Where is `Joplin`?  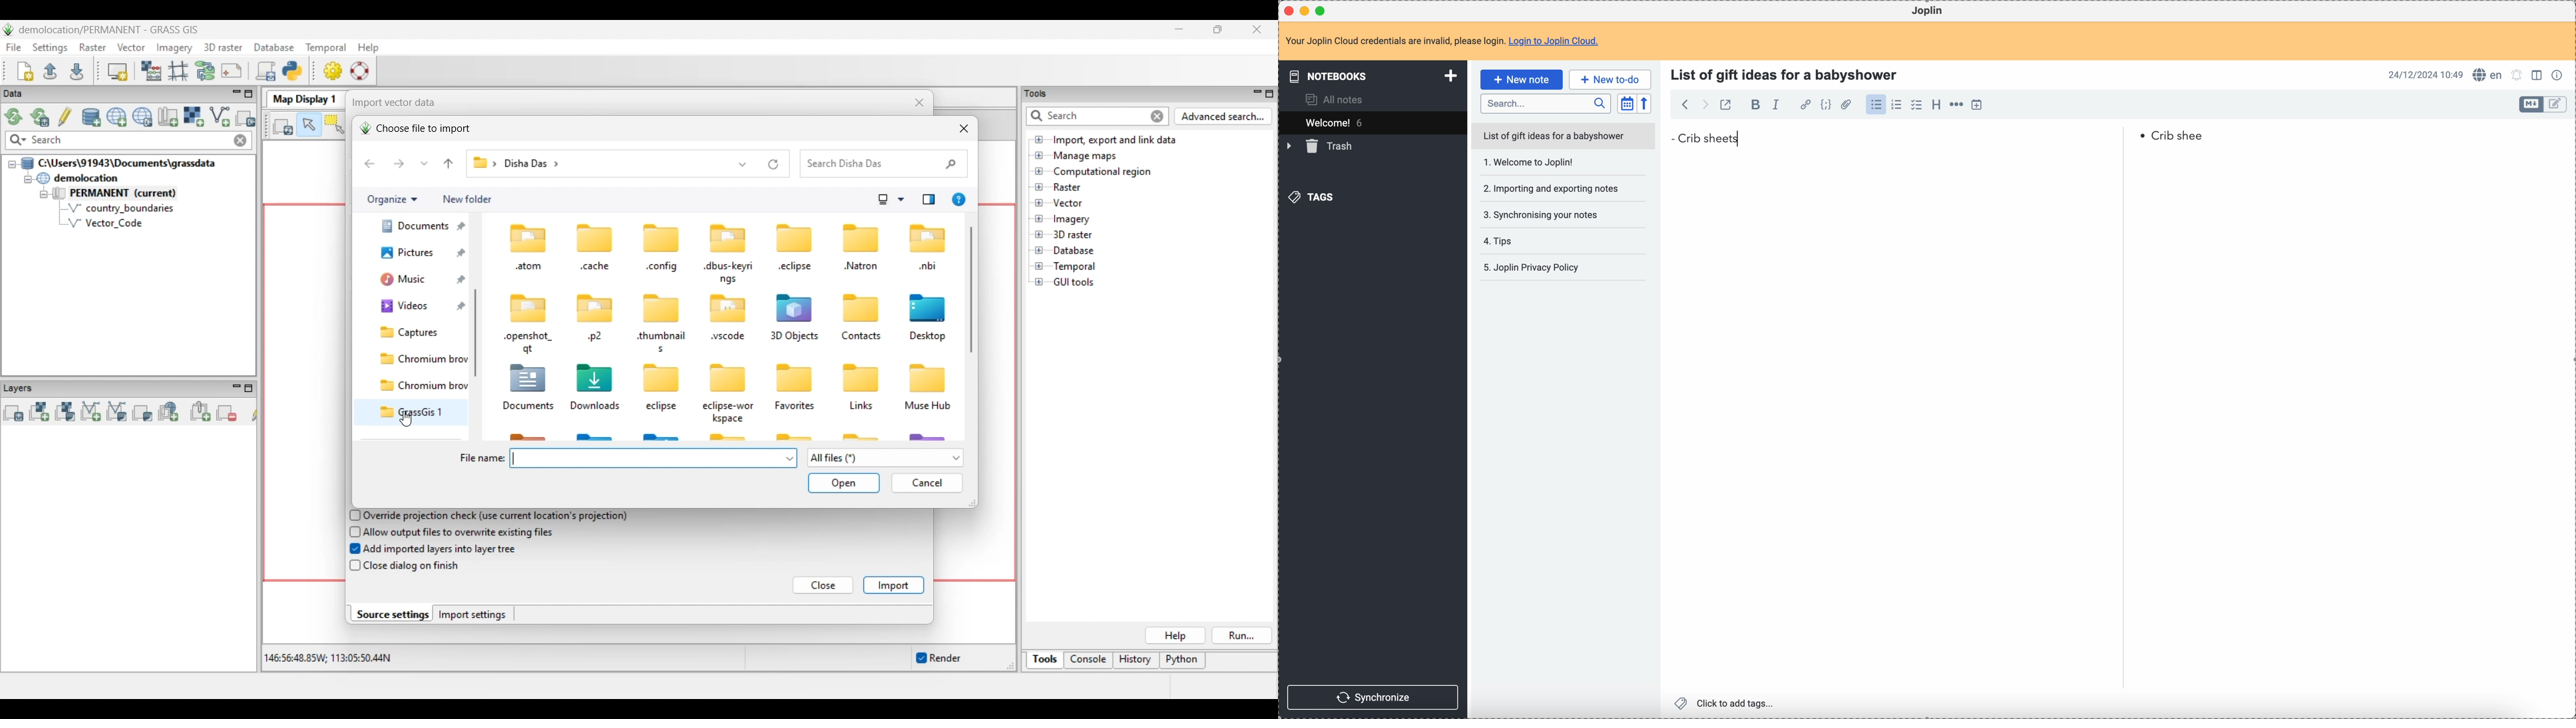 Joplin is located at coordinates (1930, 11).